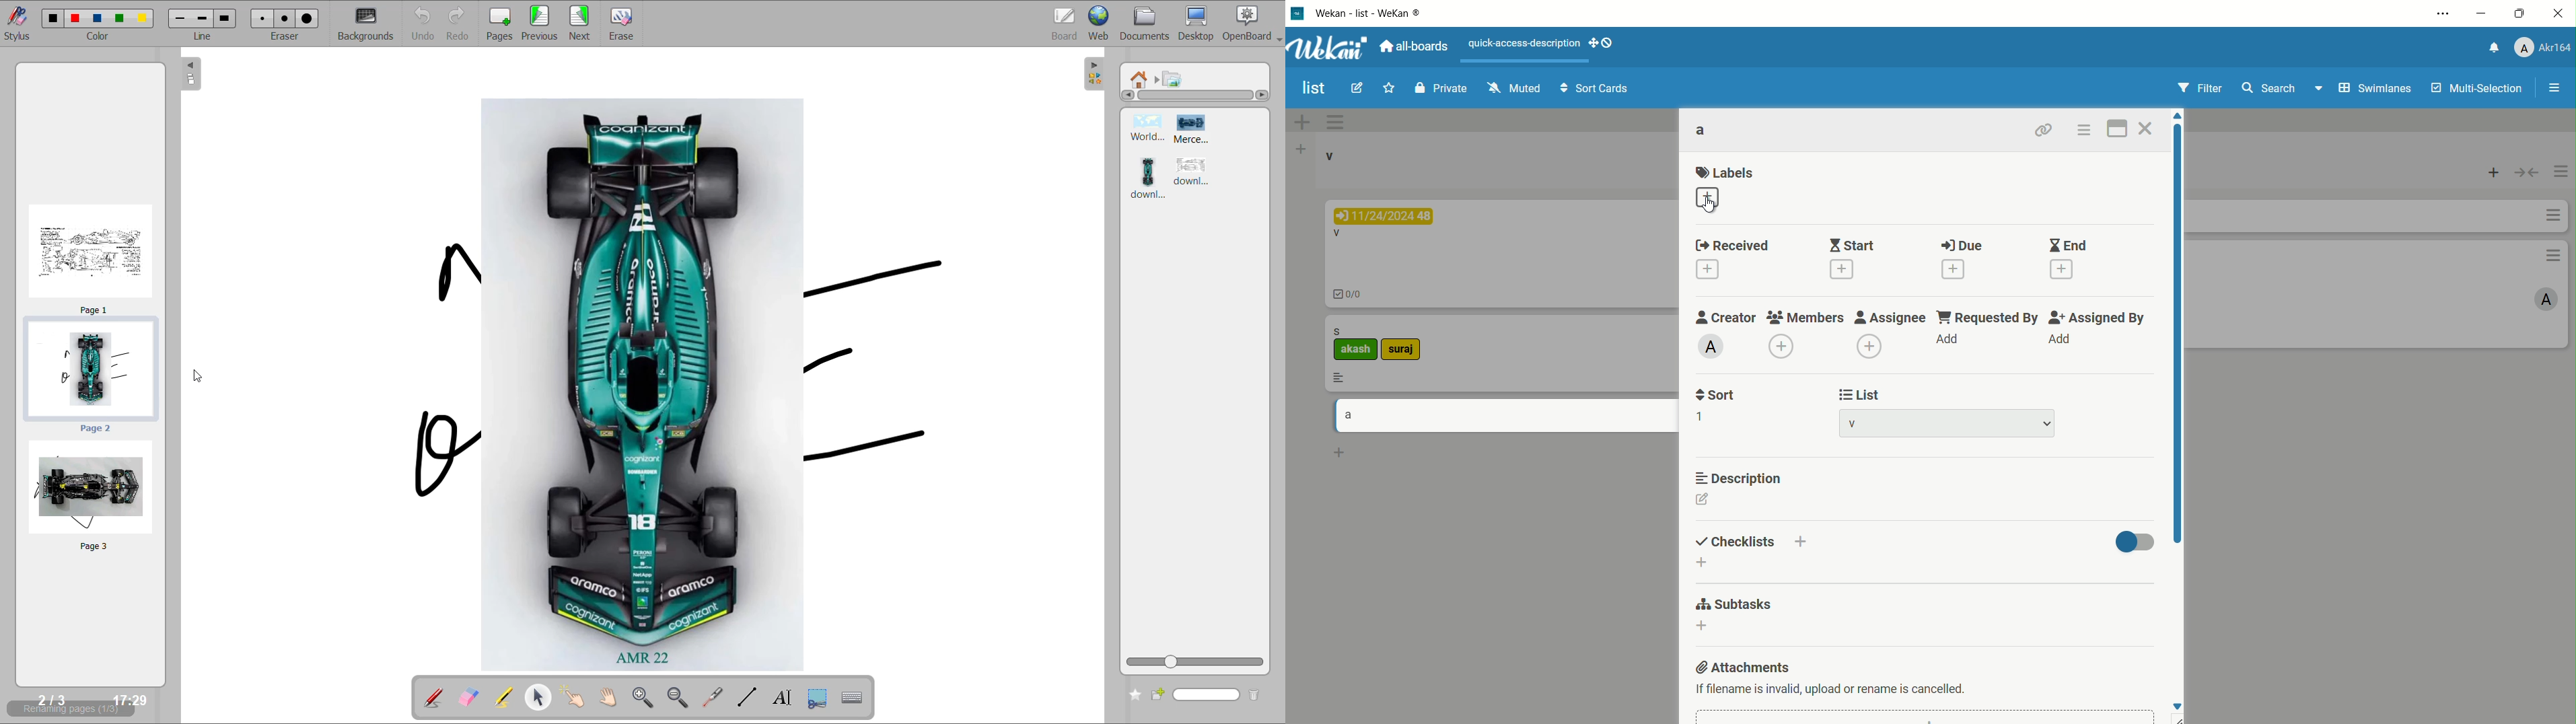  Describe the element at coordinates (1987, 318) in the screenshot. I see `requested by` at that location.